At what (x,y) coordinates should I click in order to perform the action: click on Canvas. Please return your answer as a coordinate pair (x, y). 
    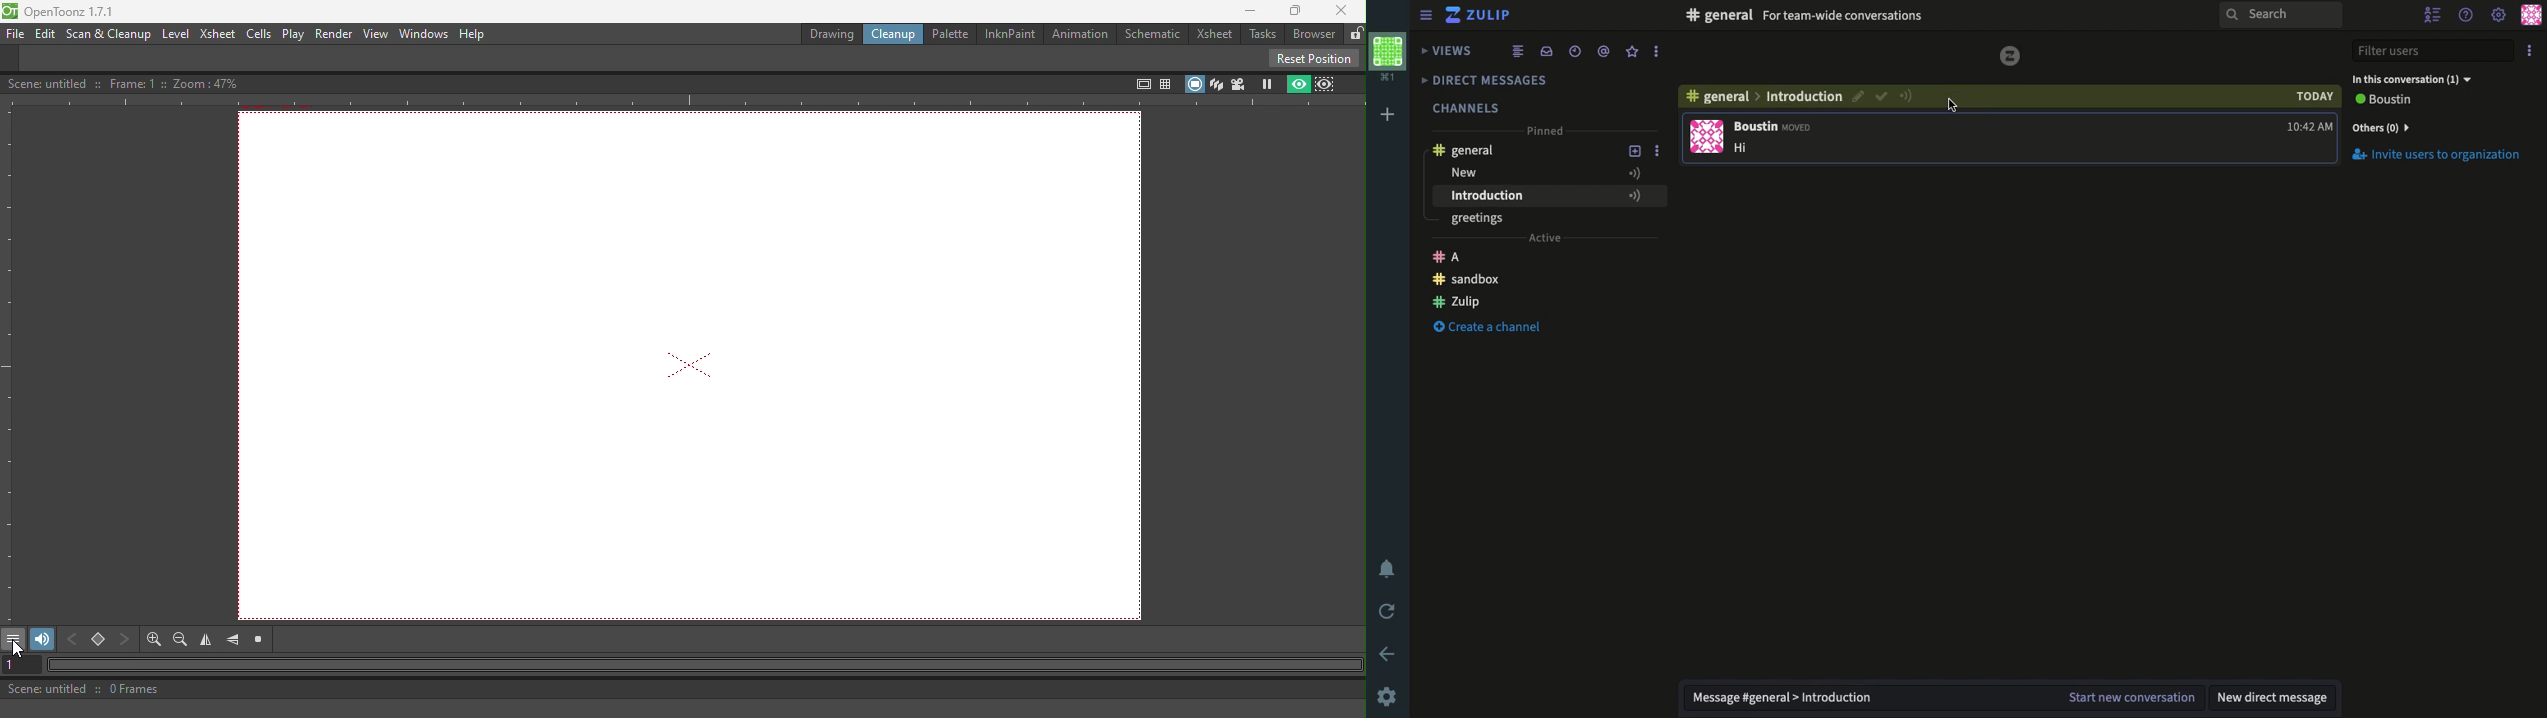
    Looking at the image, I should click on (696, 367).